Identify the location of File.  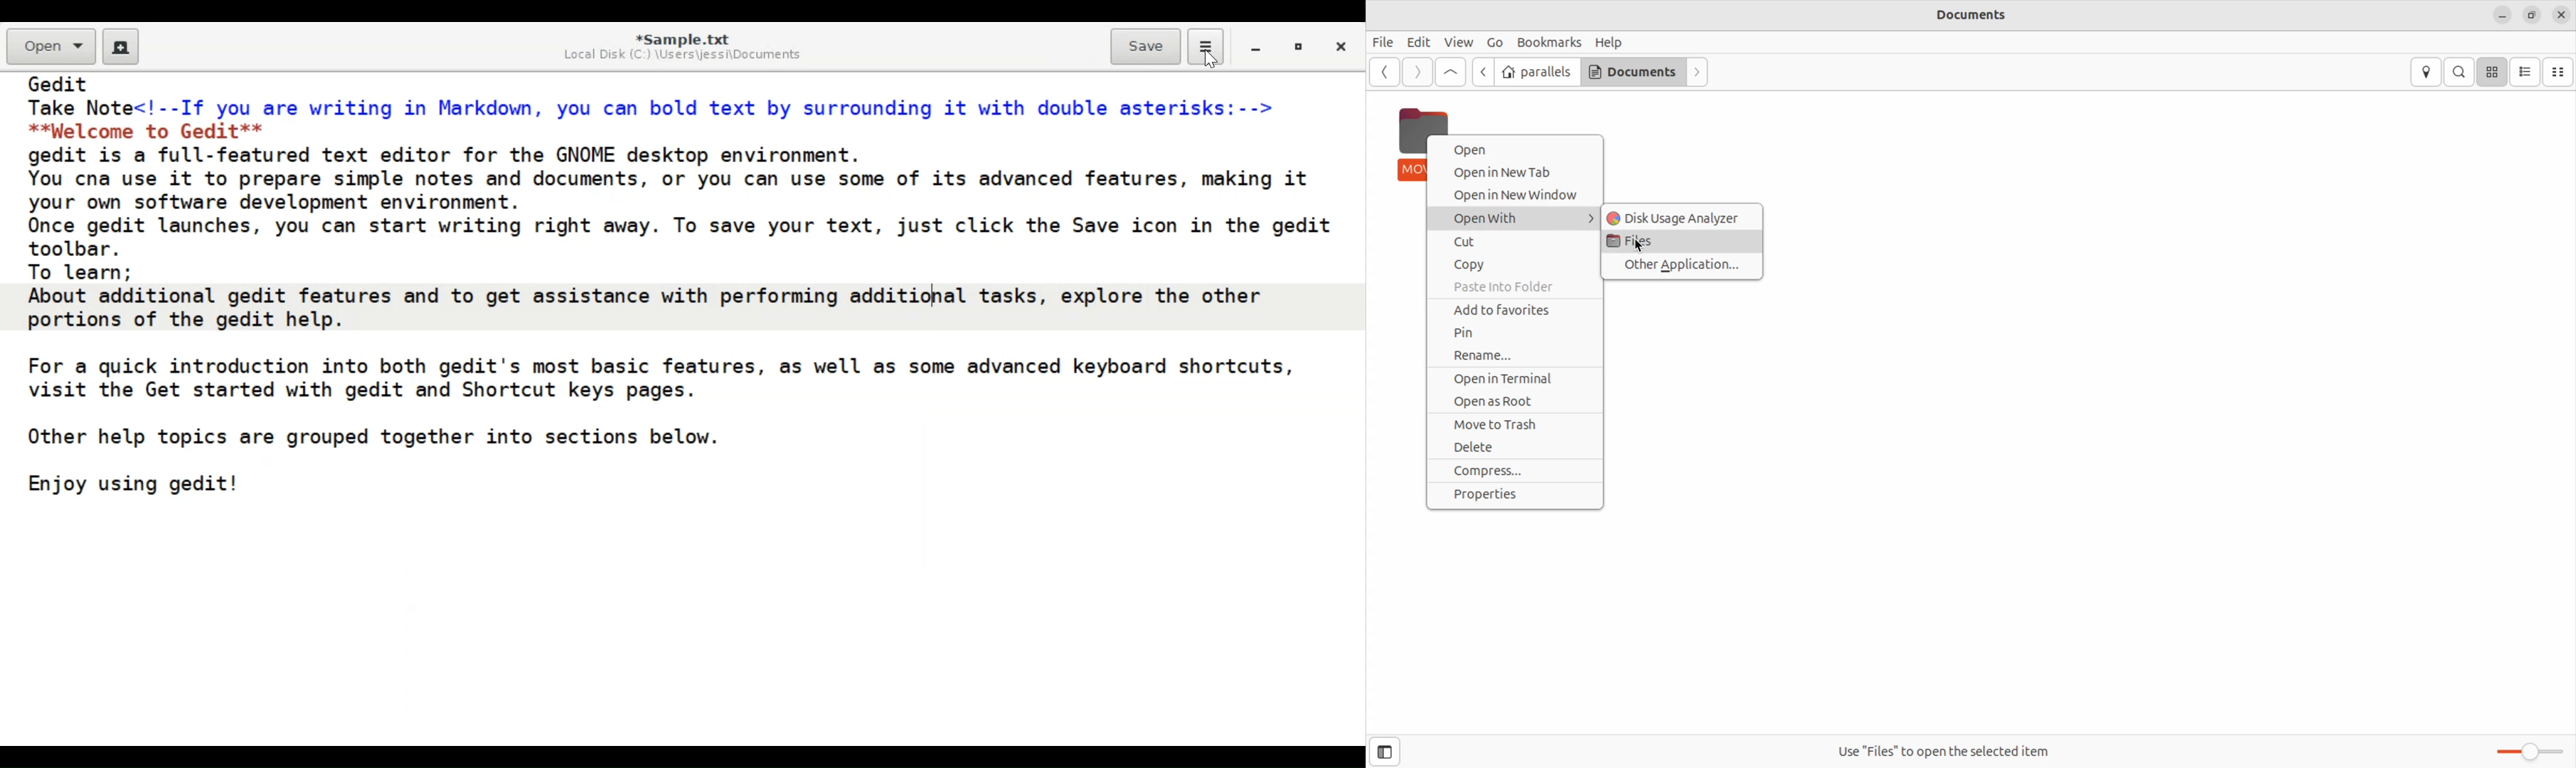
(1384, 42).